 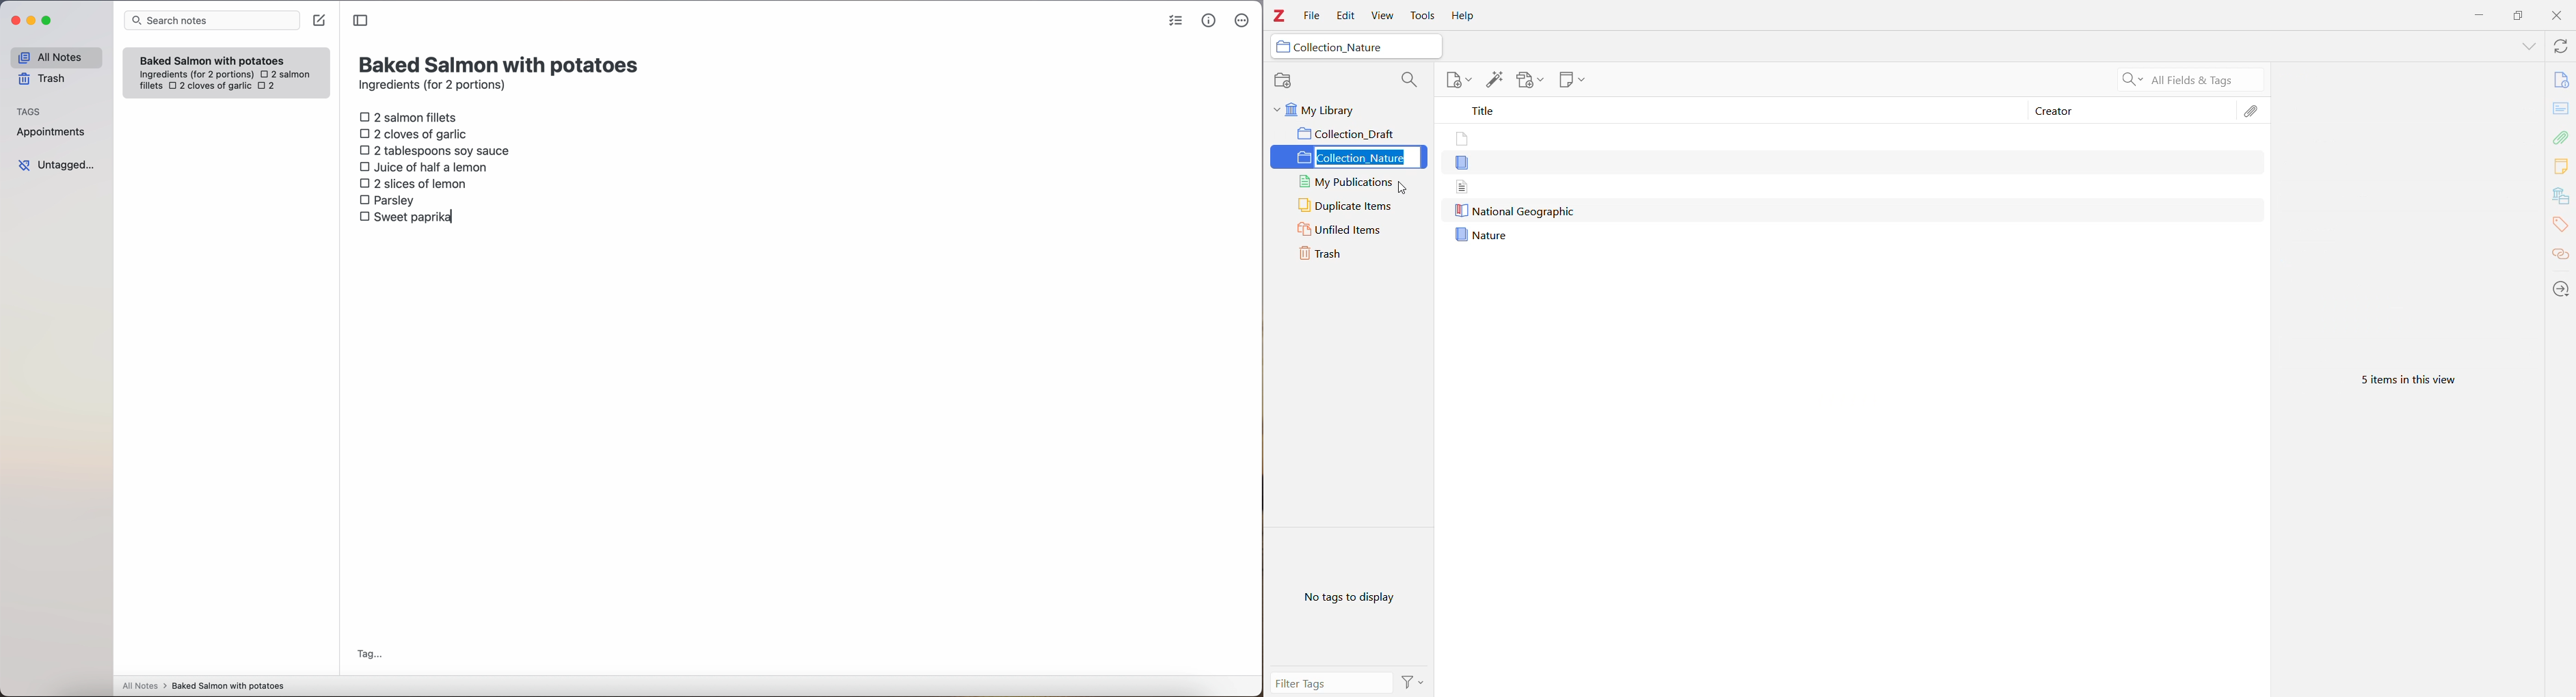 What do you see at coordinates (1349, 206) in the screenshot?
I see `Duplicate Items` at bounding box center [1349, 206].